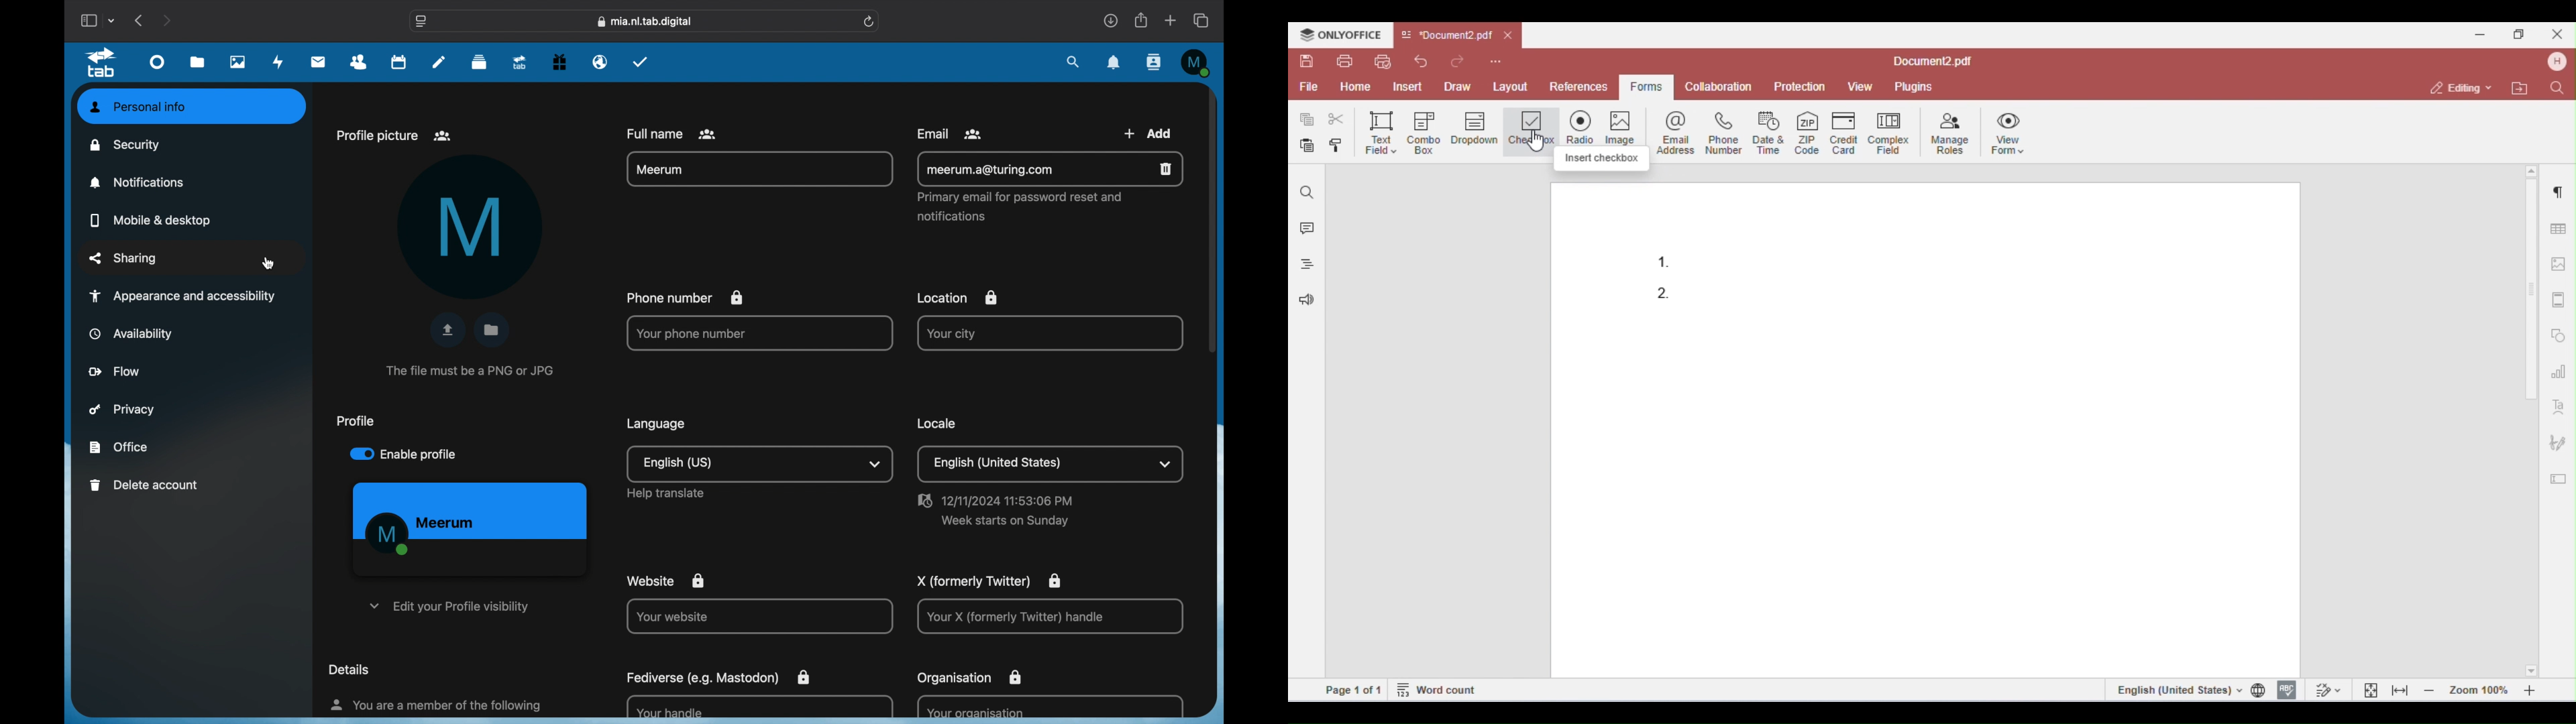 Image resolution: width=2576 pixels, height=728 pixels. Describe the element at coordinates (963, 299) in the screenshot. I see `location` at that location.